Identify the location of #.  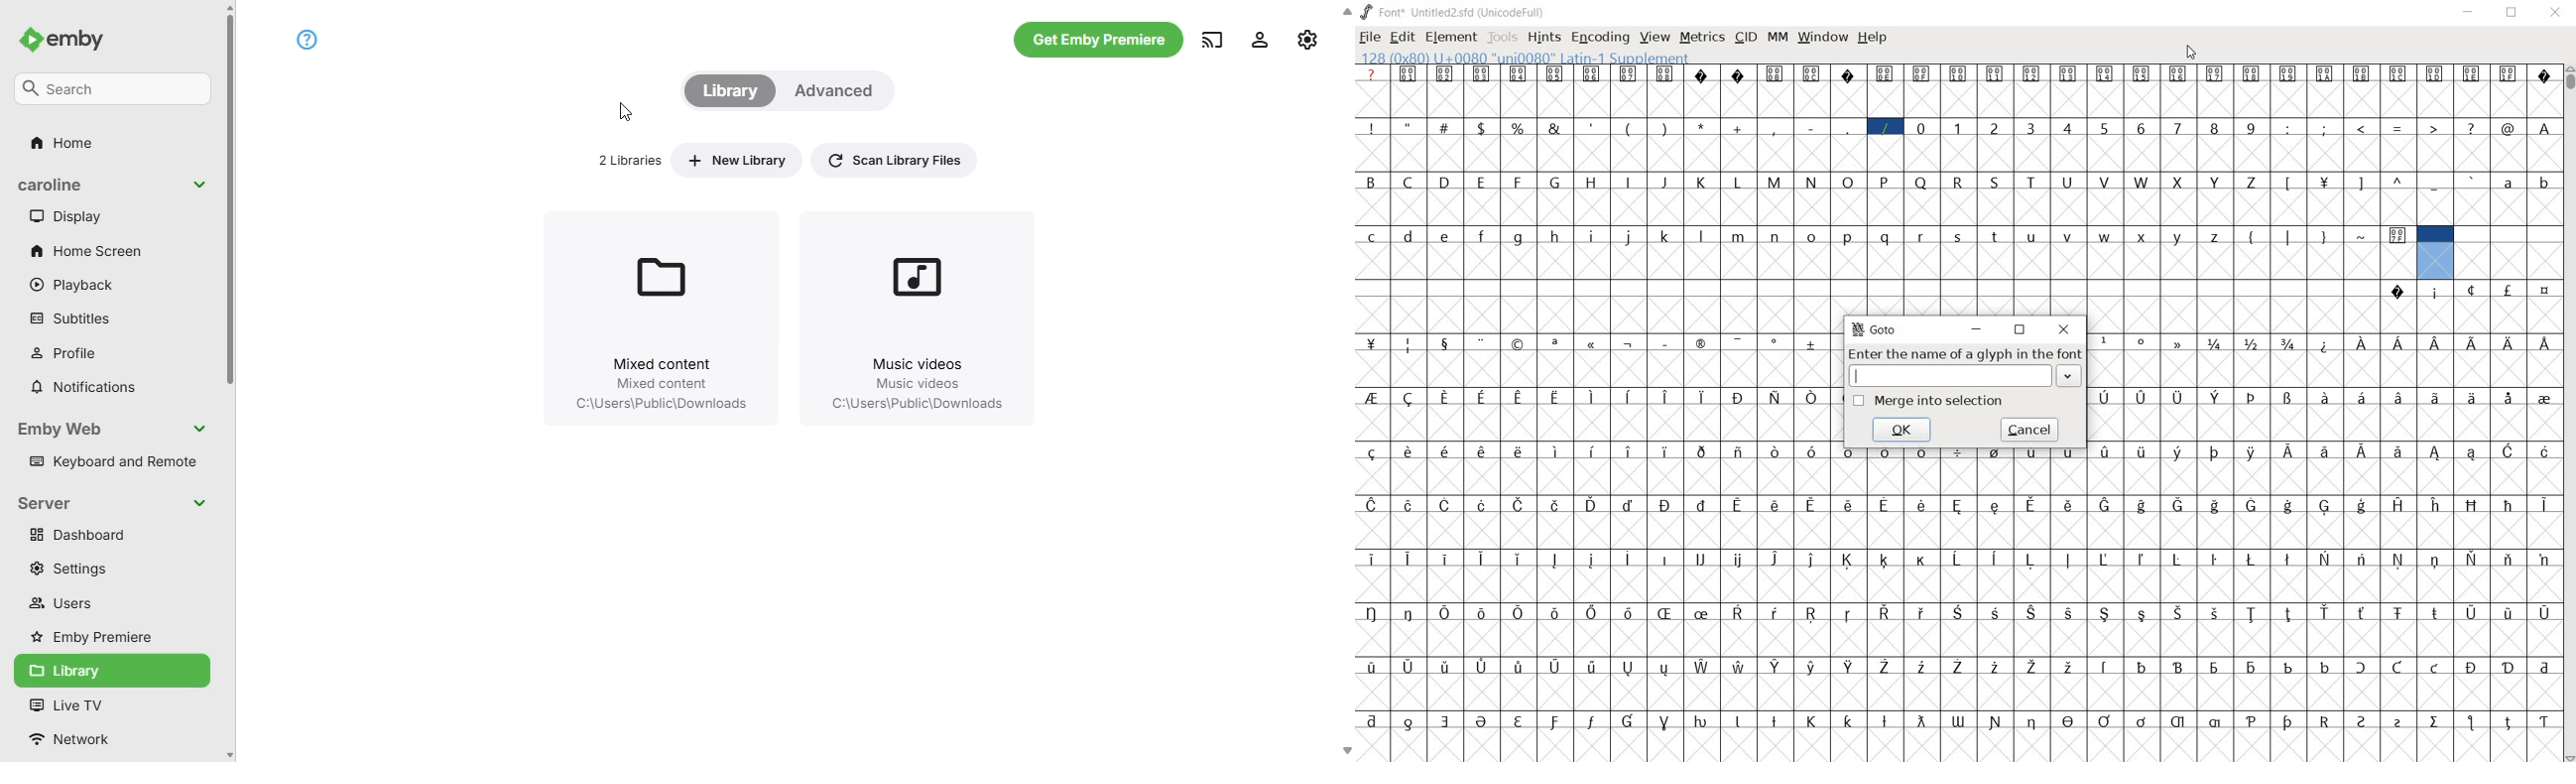
(1446, 127).